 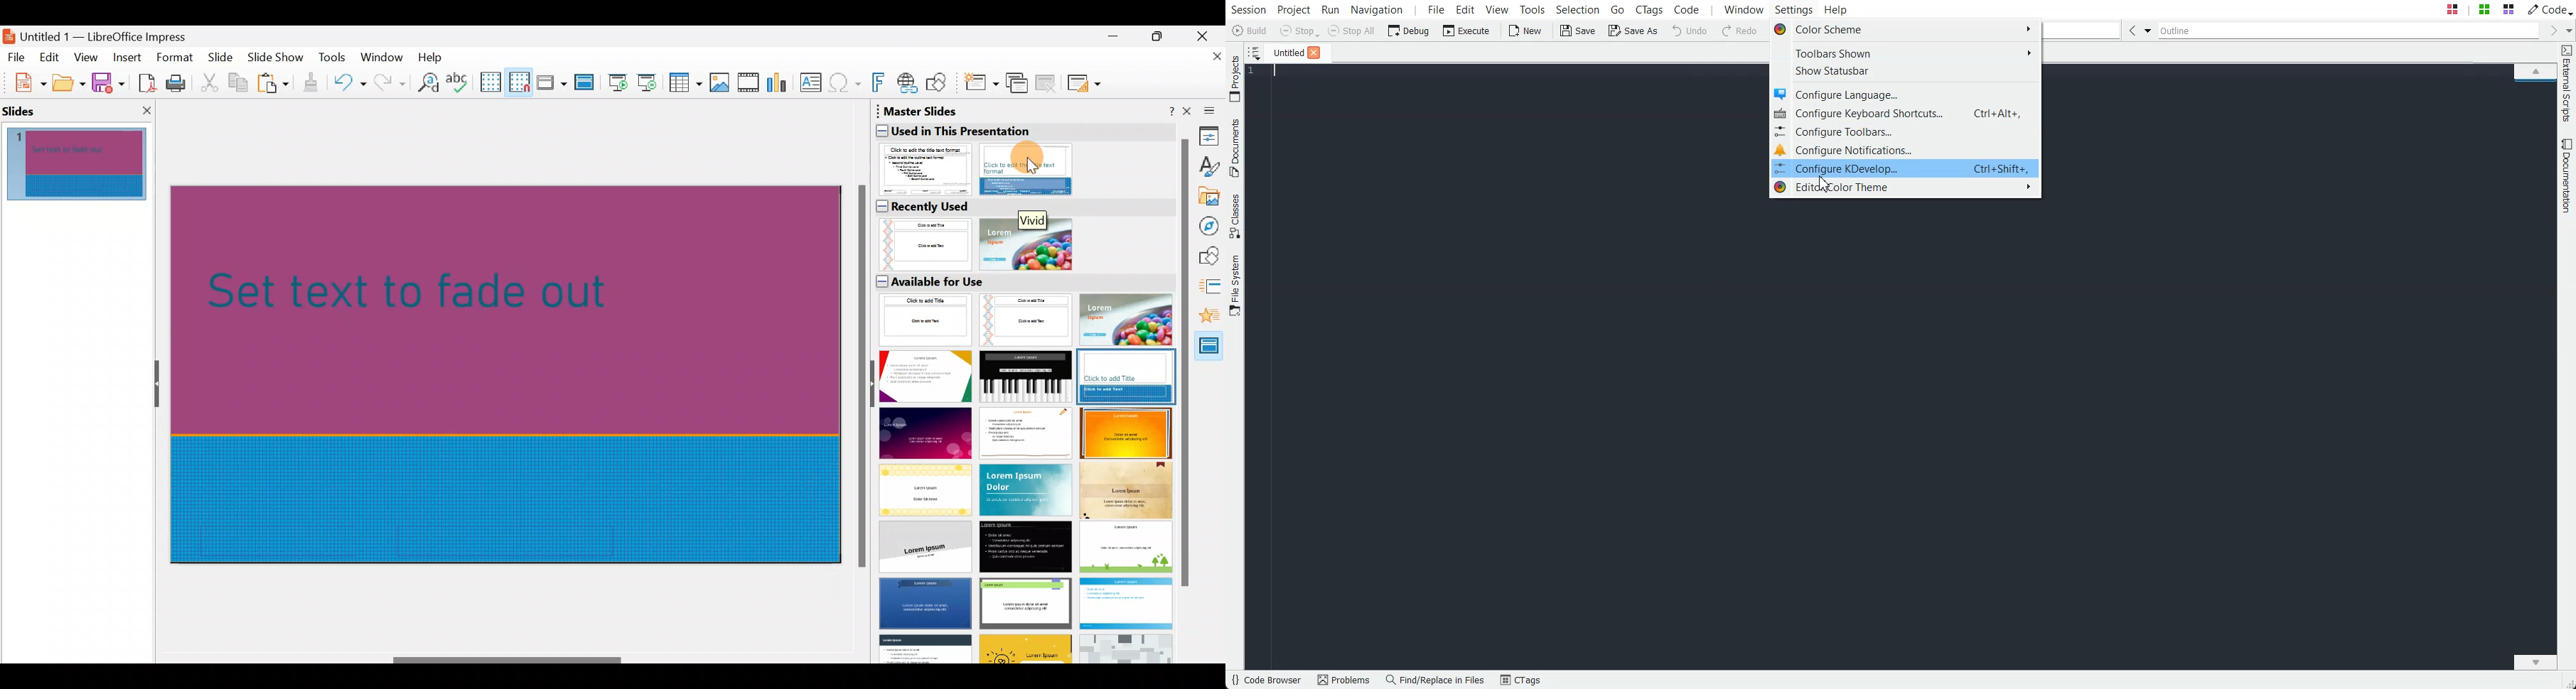 I want to click on Documents, so click(x=1235, y=148).